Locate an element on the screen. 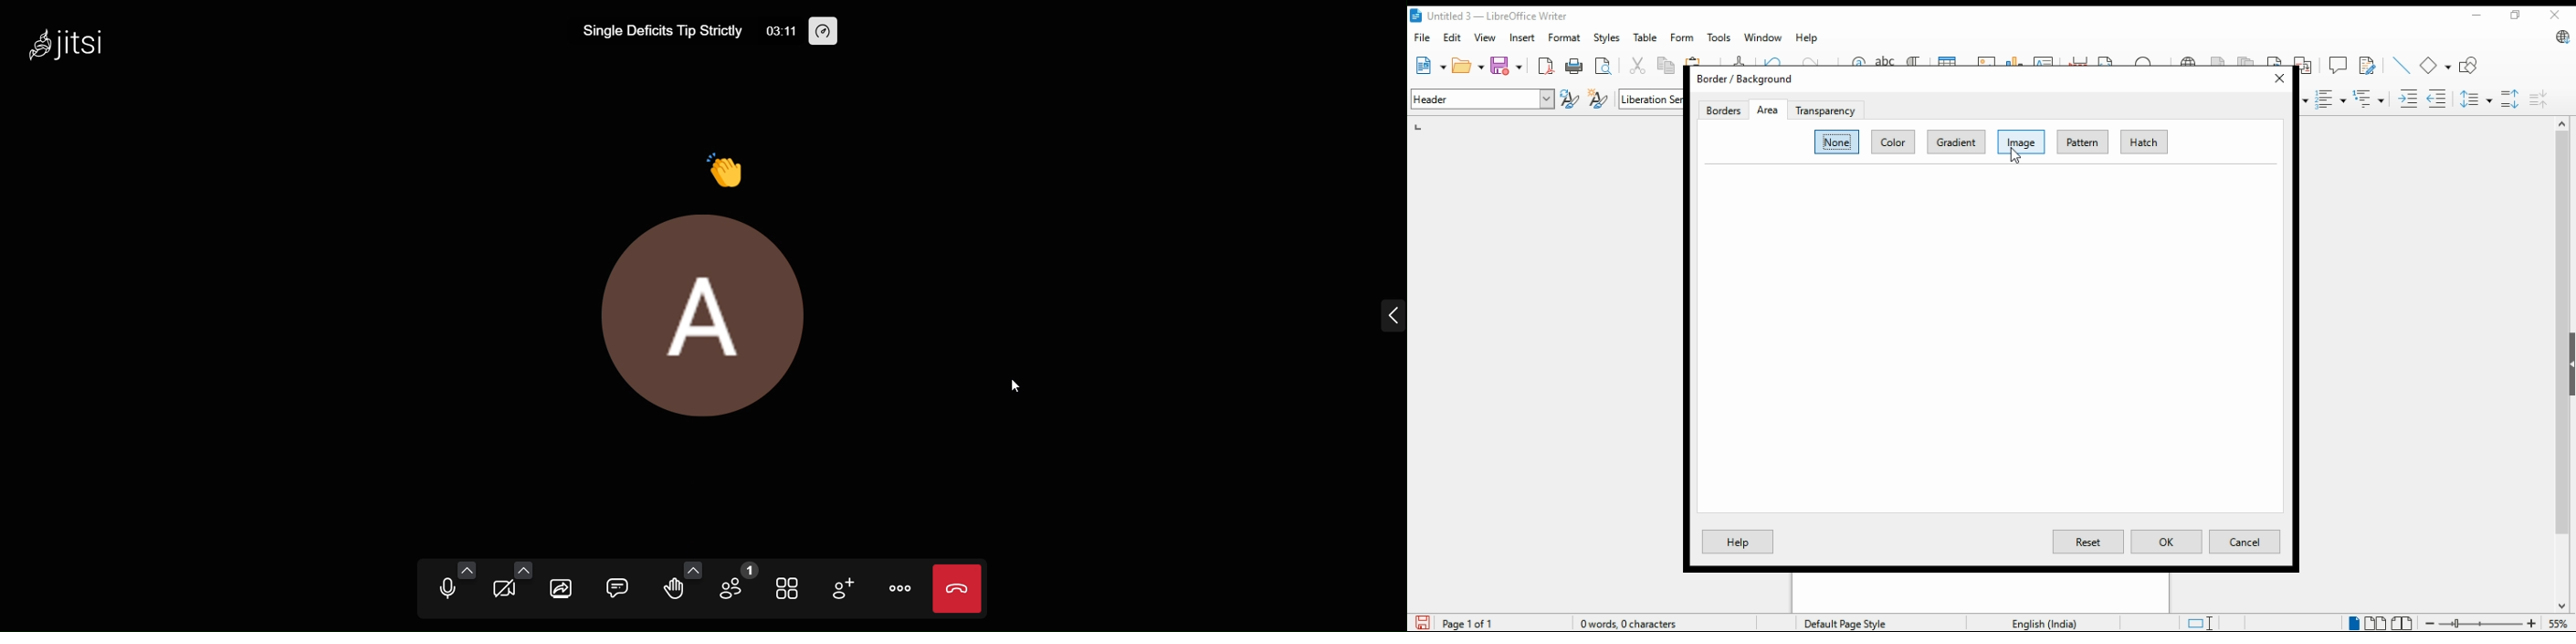  OK is located at coordinates (2167, 542).